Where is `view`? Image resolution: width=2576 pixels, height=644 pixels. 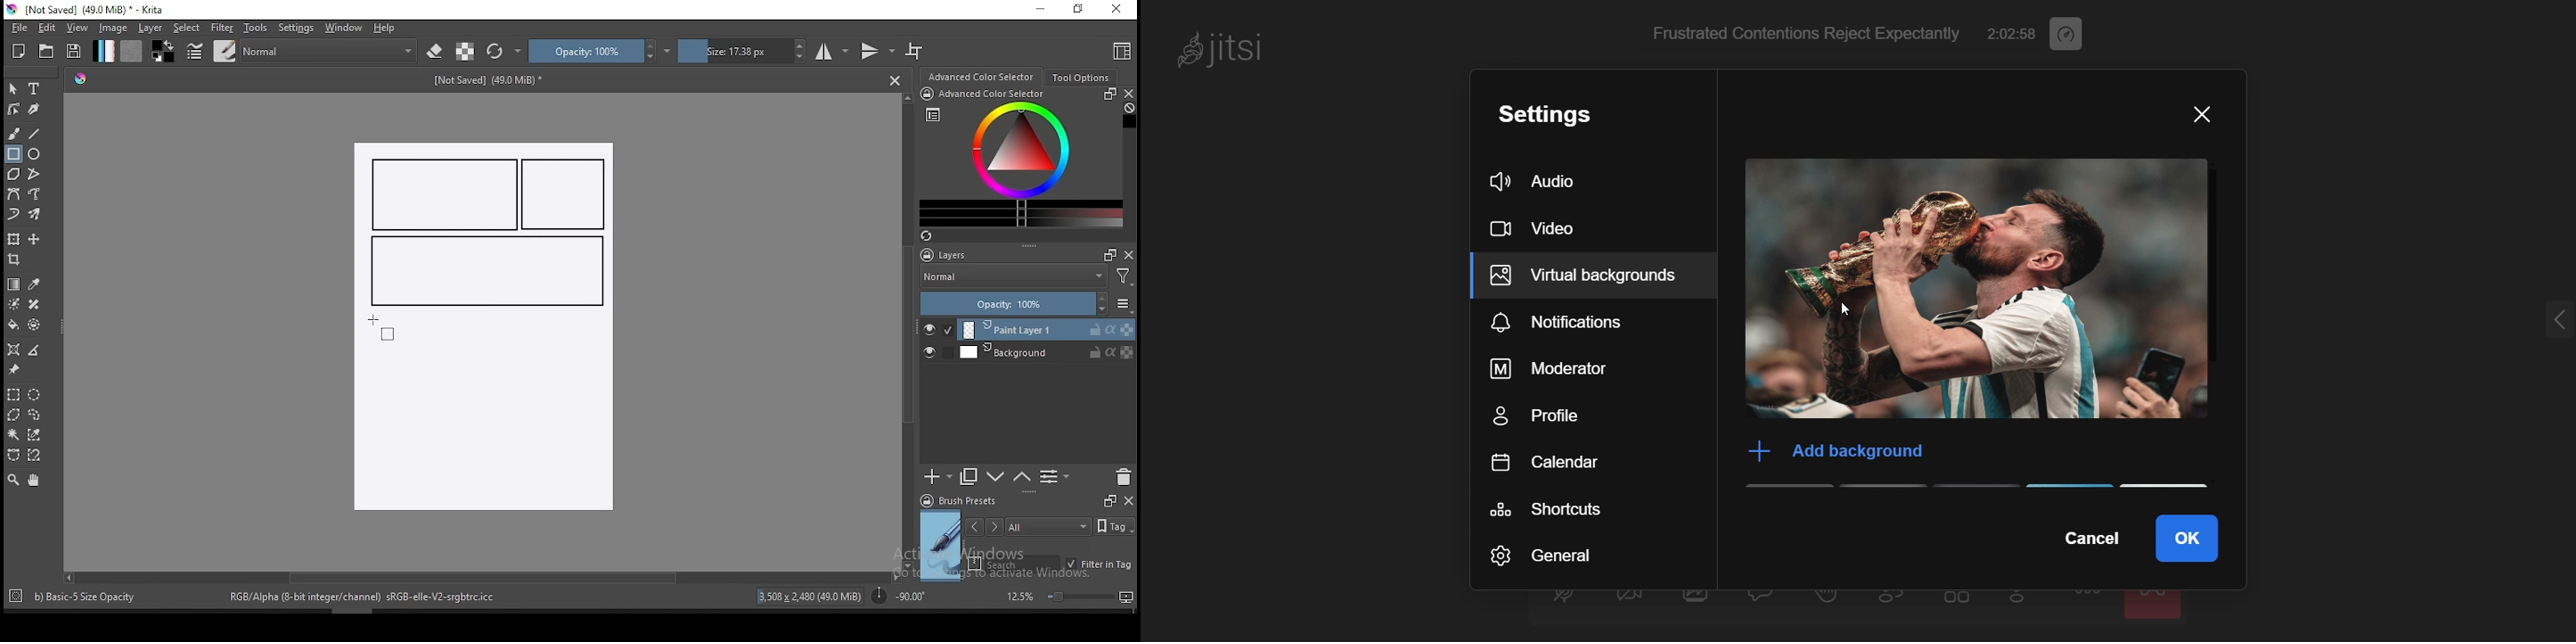
view is located at coordinates (77, 28).